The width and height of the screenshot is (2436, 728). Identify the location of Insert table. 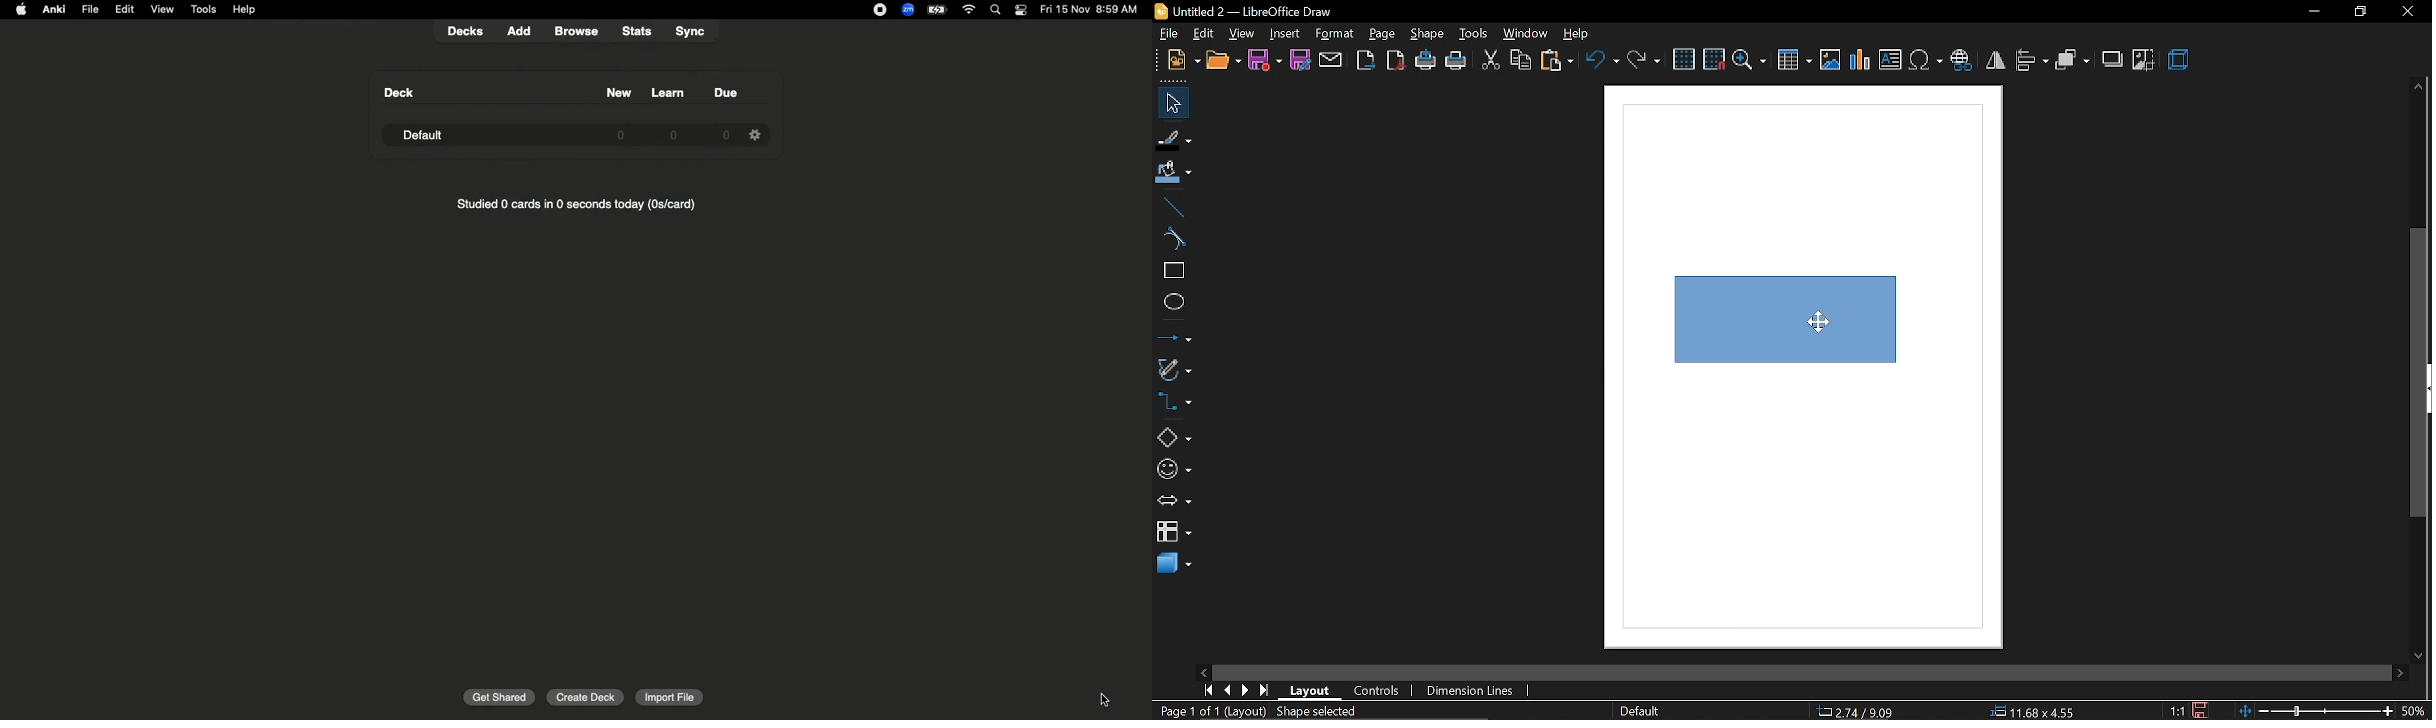
(1794, 63).